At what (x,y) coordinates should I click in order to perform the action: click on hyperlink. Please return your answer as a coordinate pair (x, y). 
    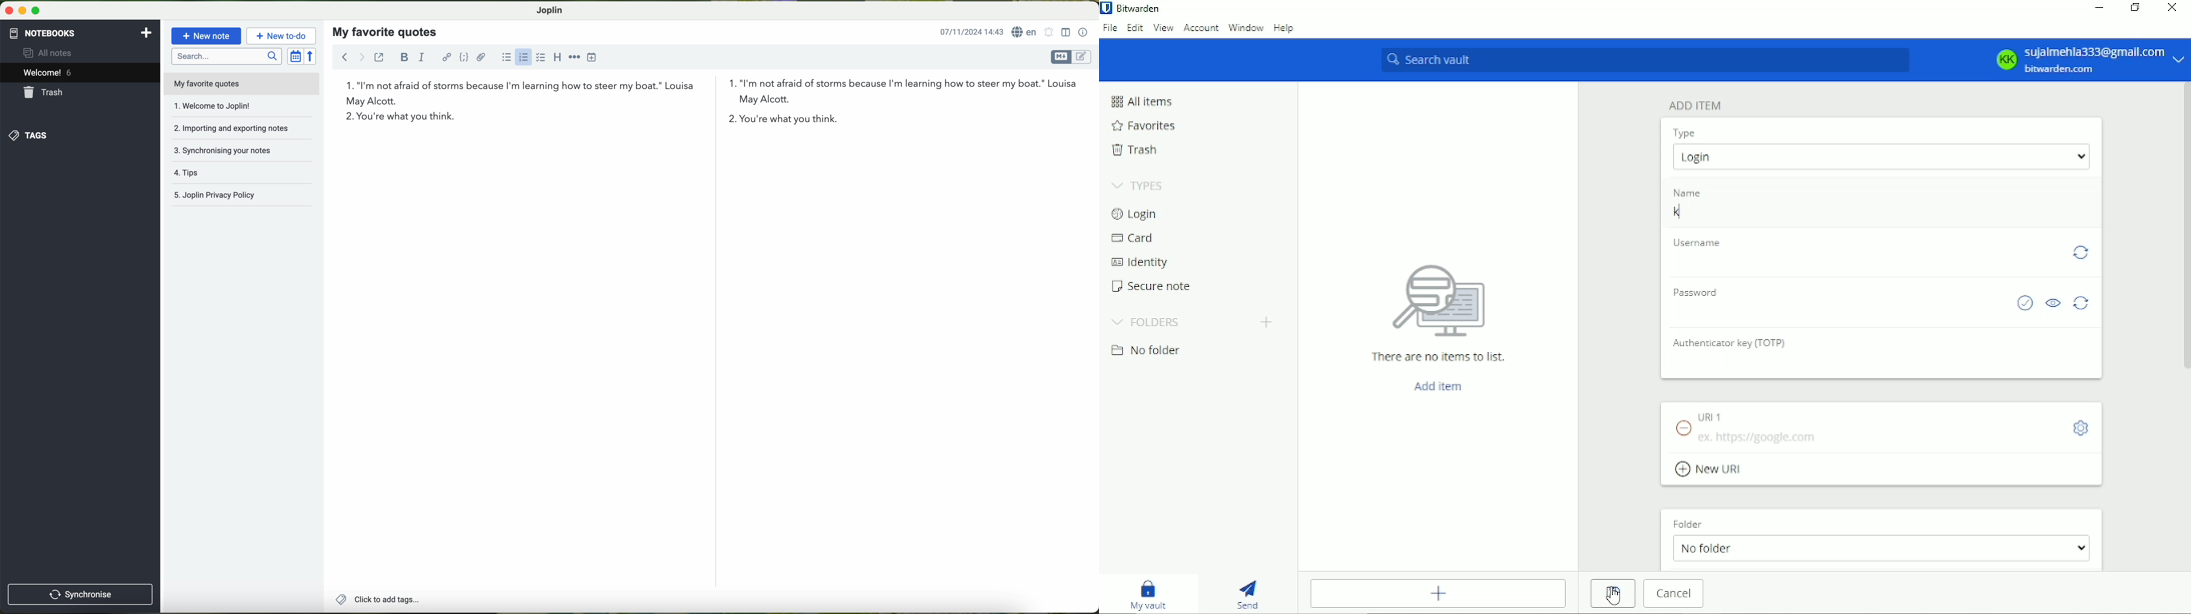
    Looking at the image, I should click on (447, 58).